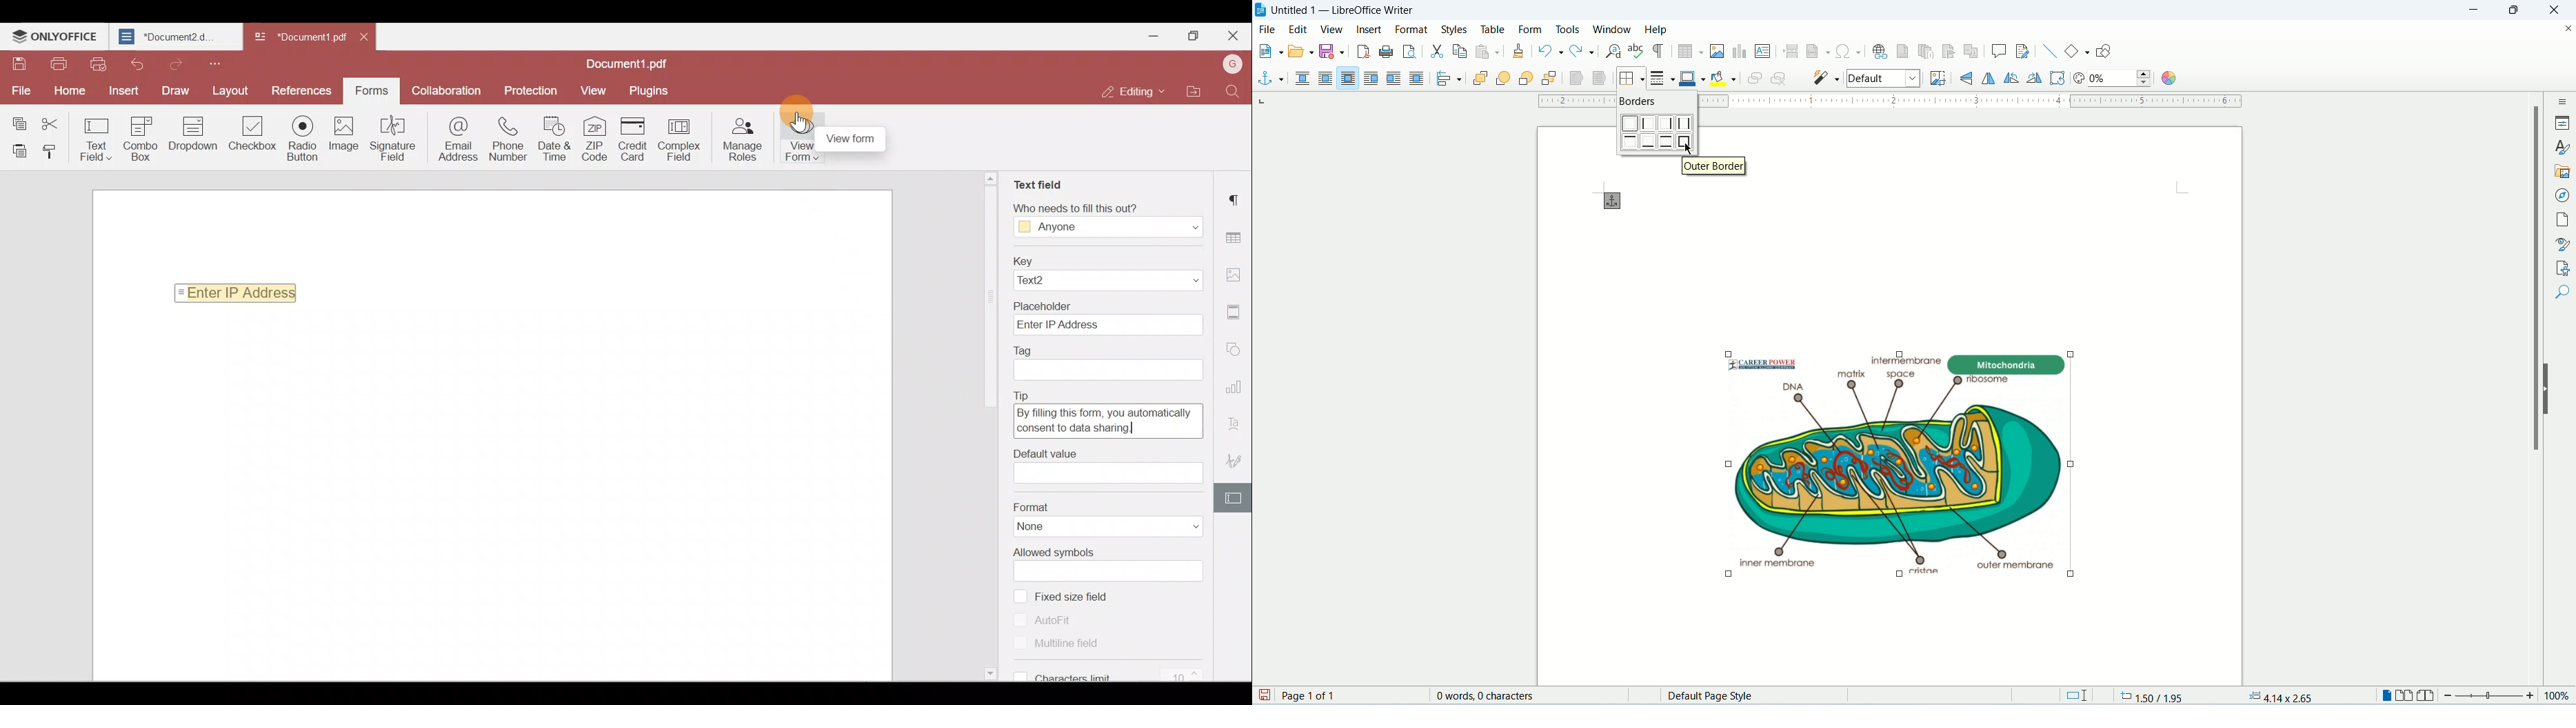  Describe the element at coordinates (57, 64) in the screenshot. I see `Print file` at that location.